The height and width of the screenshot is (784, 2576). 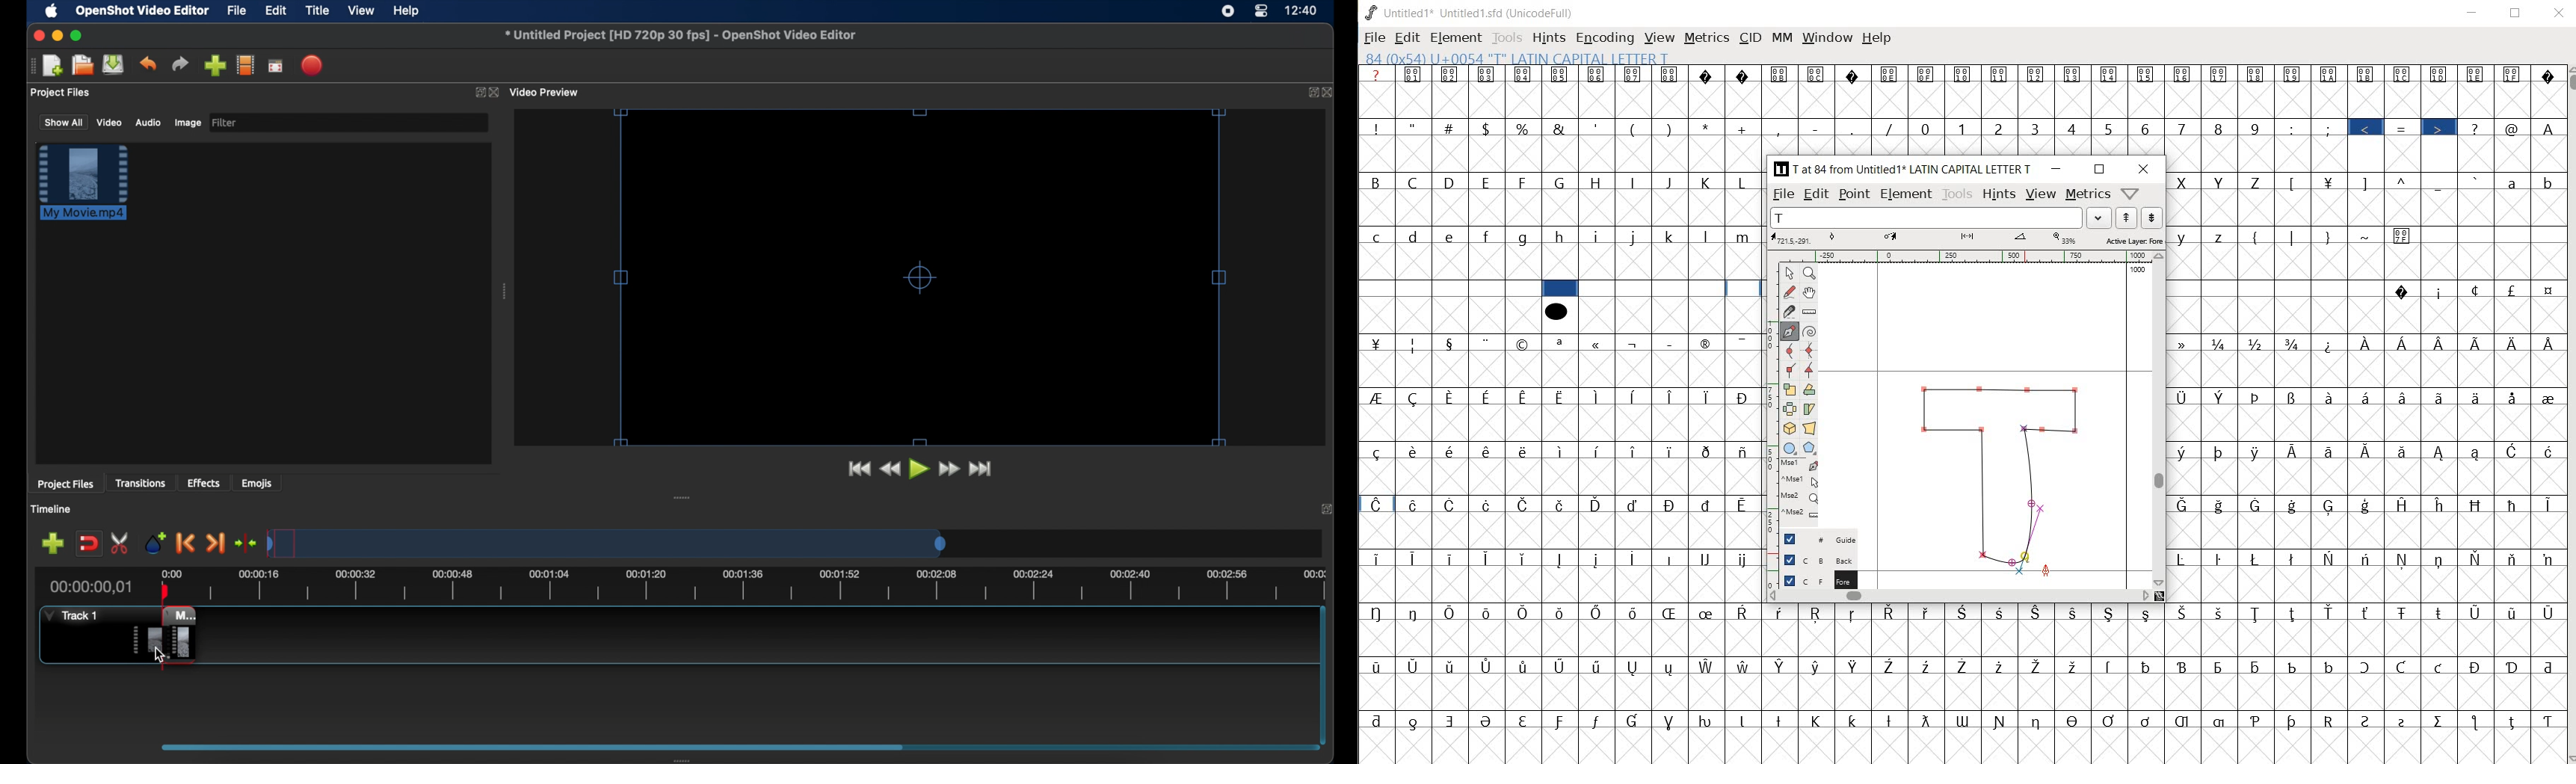 What do you see at coordinates (1963, 127) in the screenshot?
I see `1` at bounding box center [1963, 127].